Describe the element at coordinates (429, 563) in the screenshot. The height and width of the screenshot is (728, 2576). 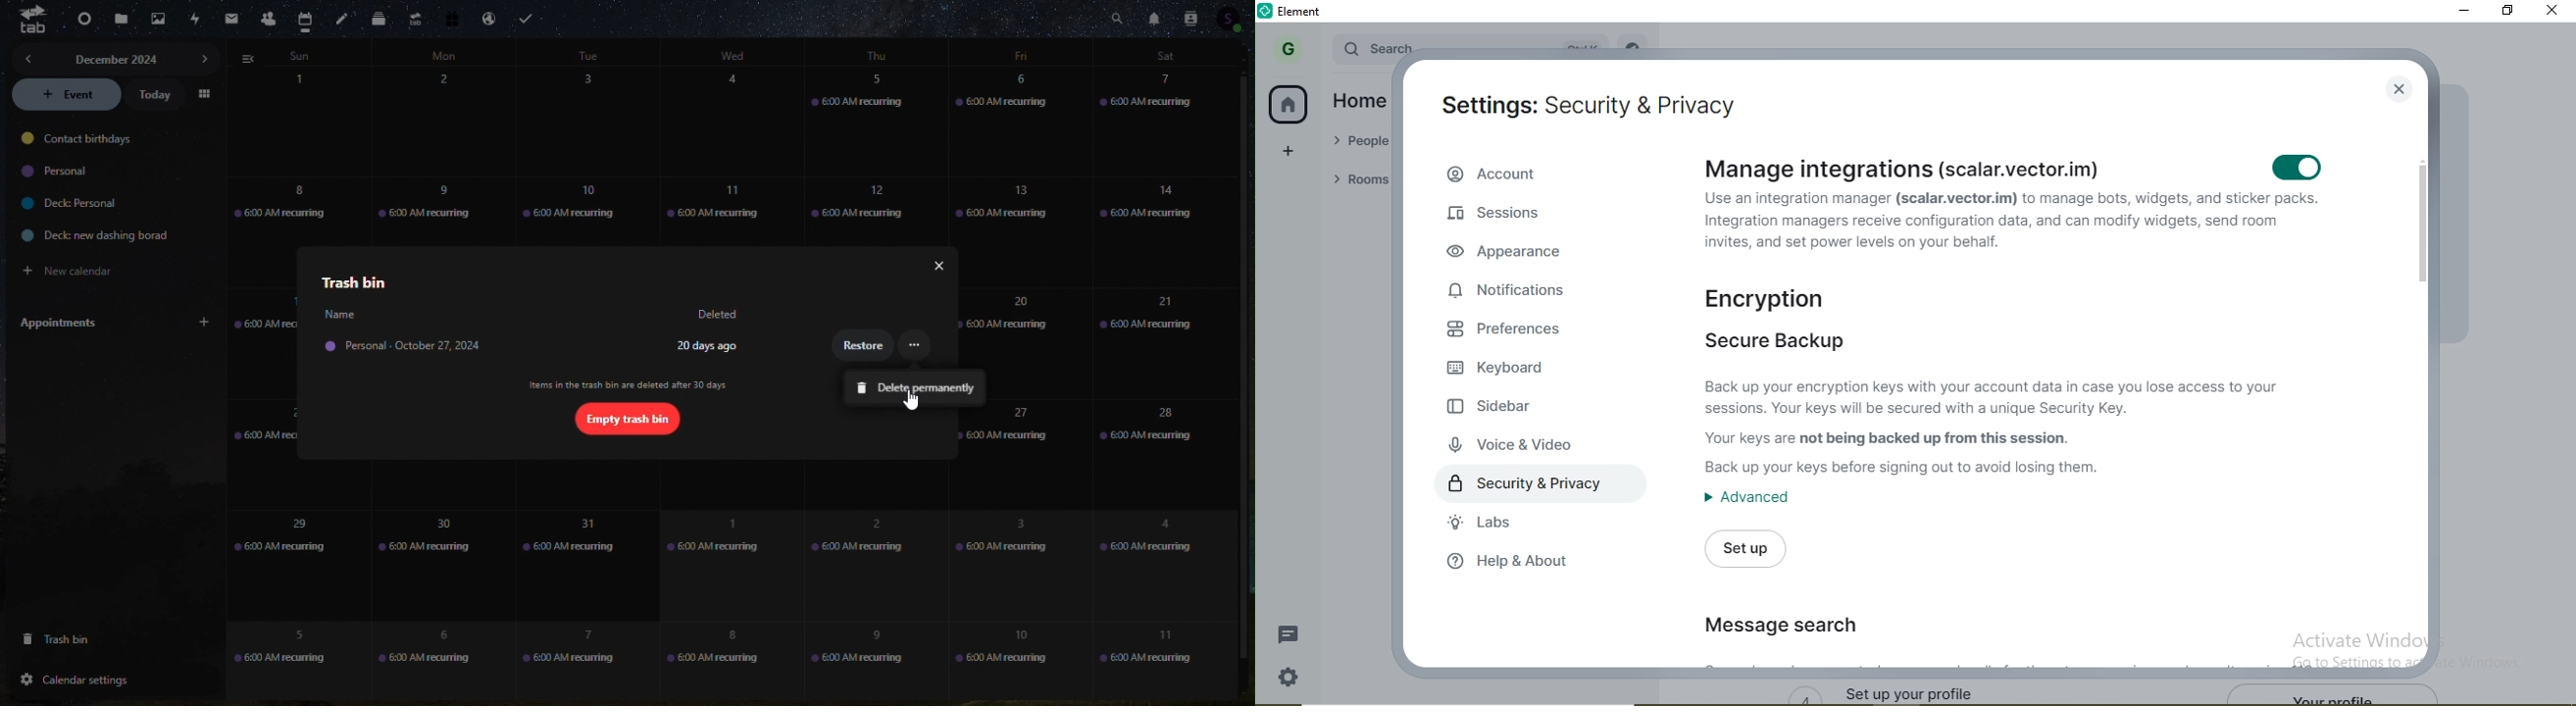
I see `30` at that location.